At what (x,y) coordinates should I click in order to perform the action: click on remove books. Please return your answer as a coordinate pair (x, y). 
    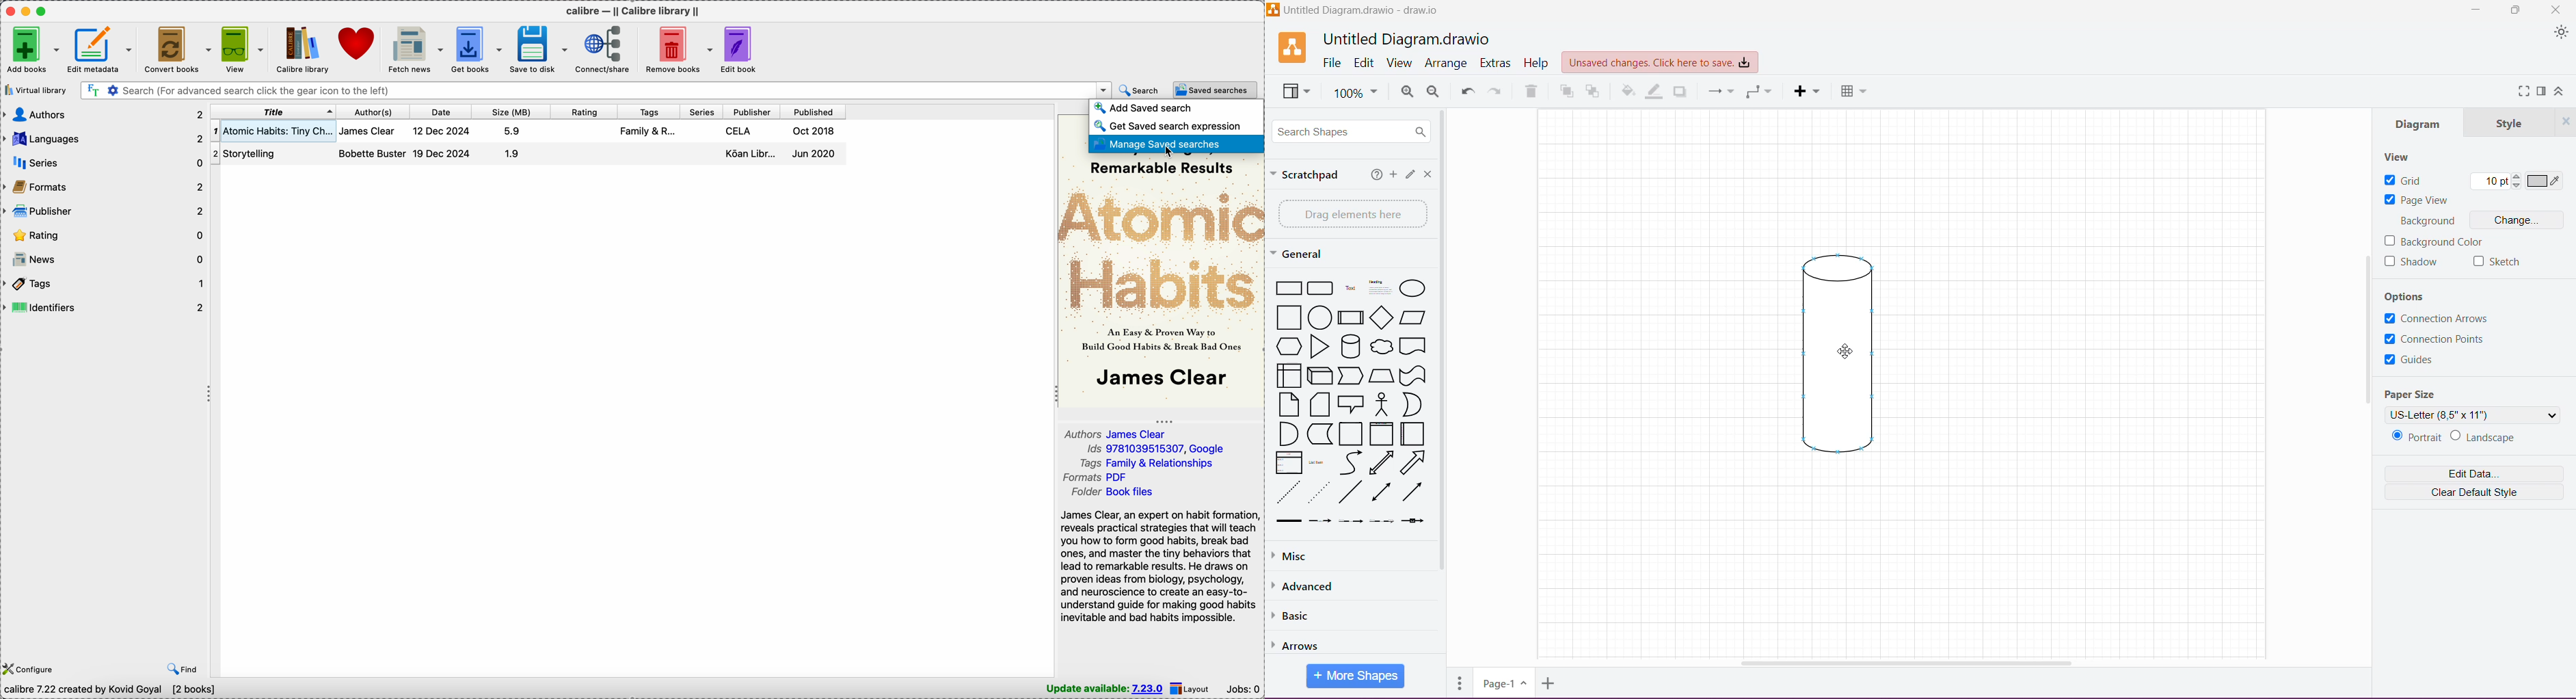
    Looking at the image, I should click on (676, 49).